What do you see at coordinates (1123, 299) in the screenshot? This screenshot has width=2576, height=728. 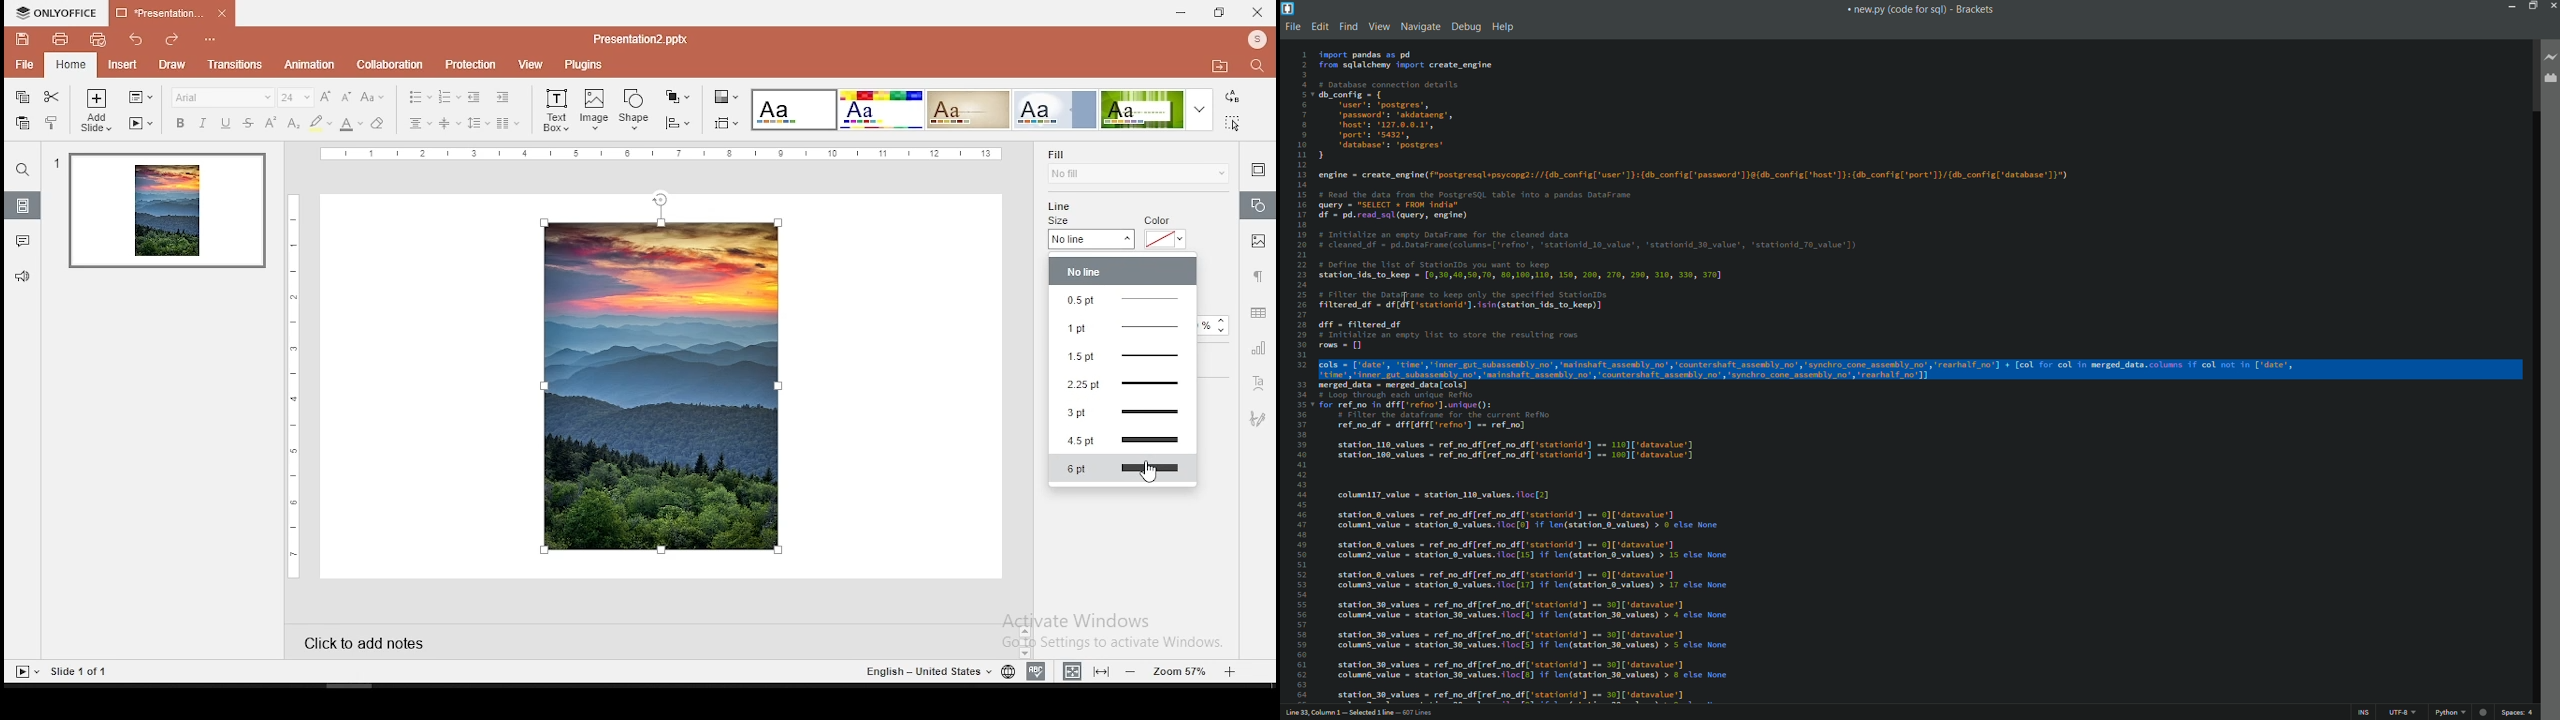 I see `0.5pt` at bounding box center [1123, 299].